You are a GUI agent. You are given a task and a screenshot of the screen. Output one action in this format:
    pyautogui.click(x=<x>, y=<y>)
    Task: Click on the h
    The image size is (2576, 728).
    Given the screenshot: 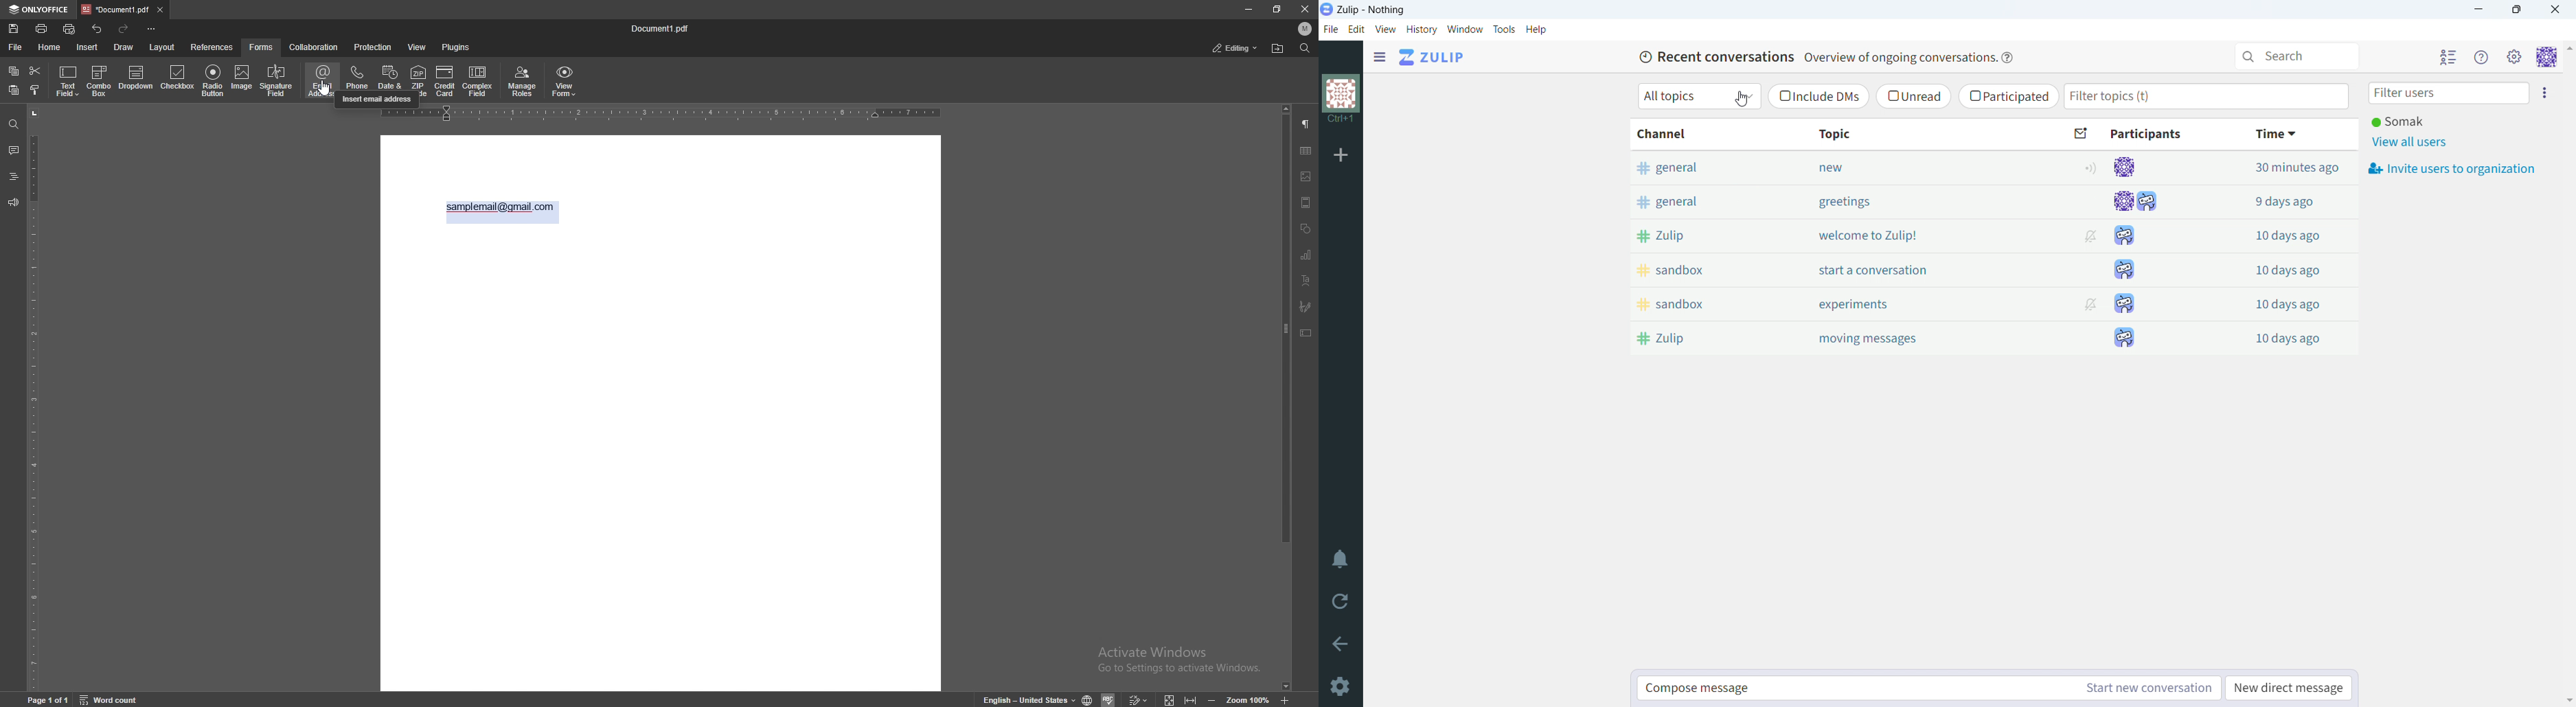 What is the action you would take?
    pyautogui.click(x=1537, y=29)
    